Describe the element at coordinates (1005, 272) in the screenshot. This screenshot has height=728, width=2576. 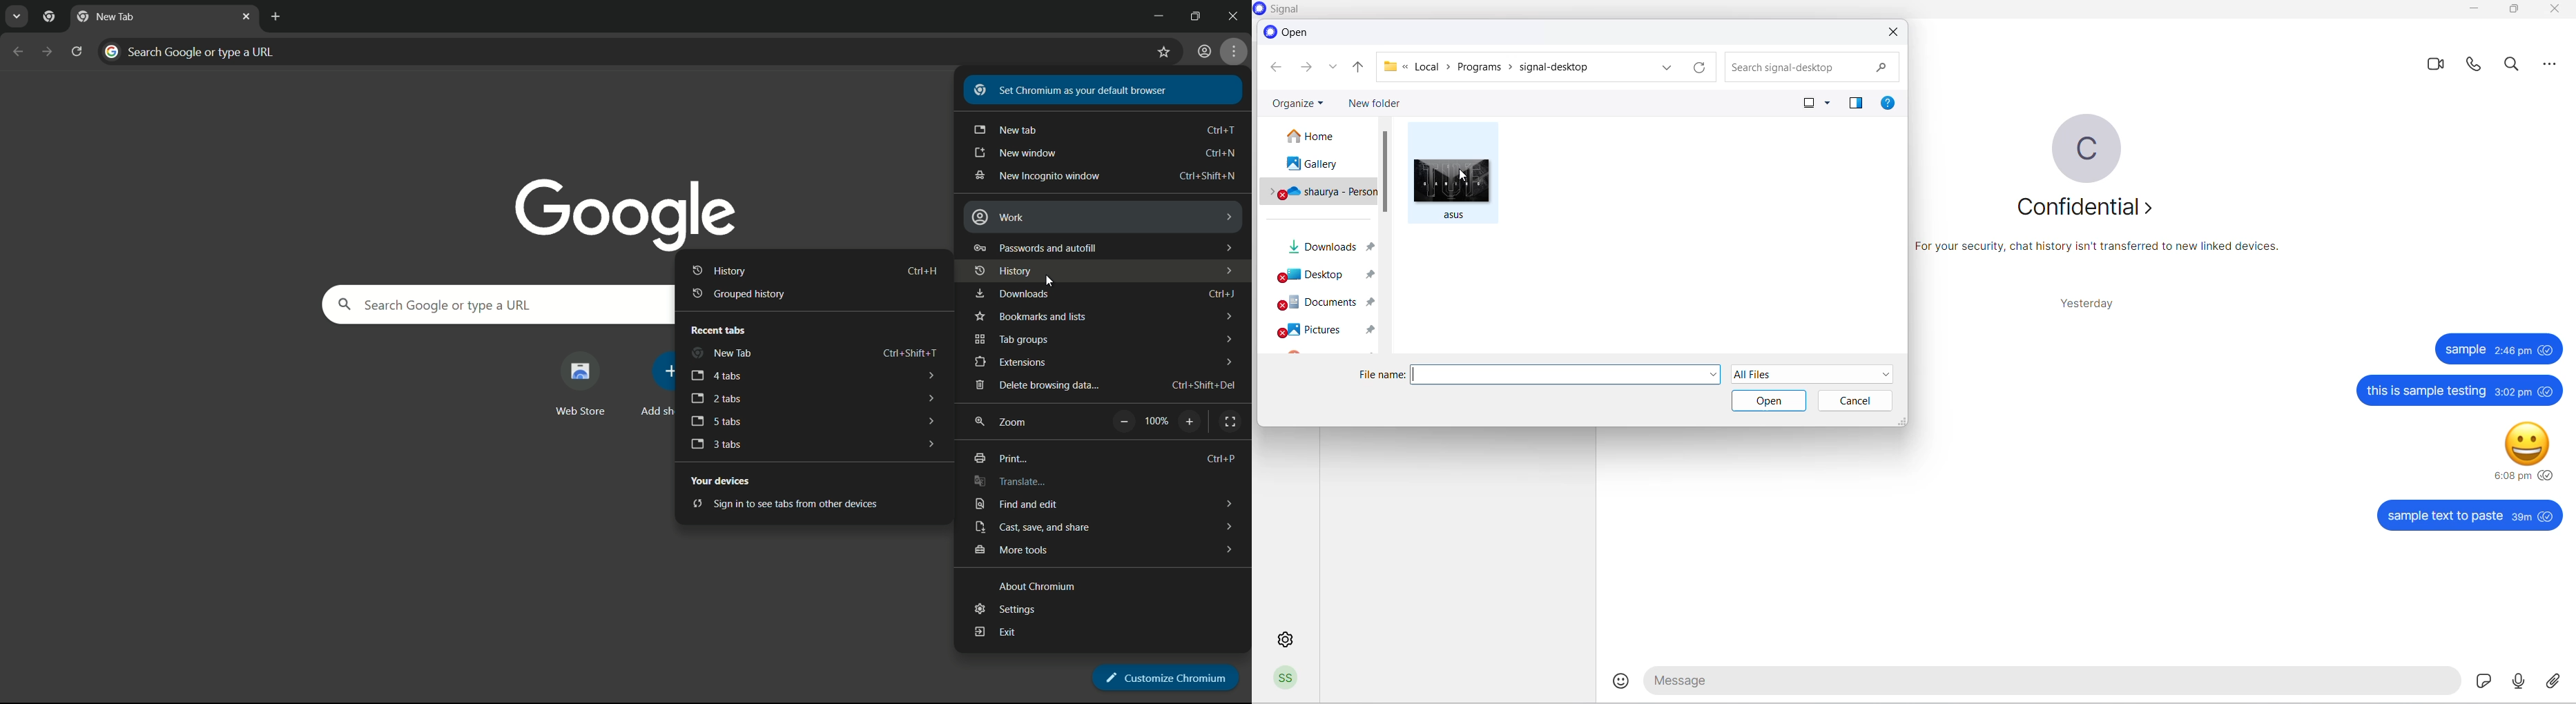
I see `history` at that location.